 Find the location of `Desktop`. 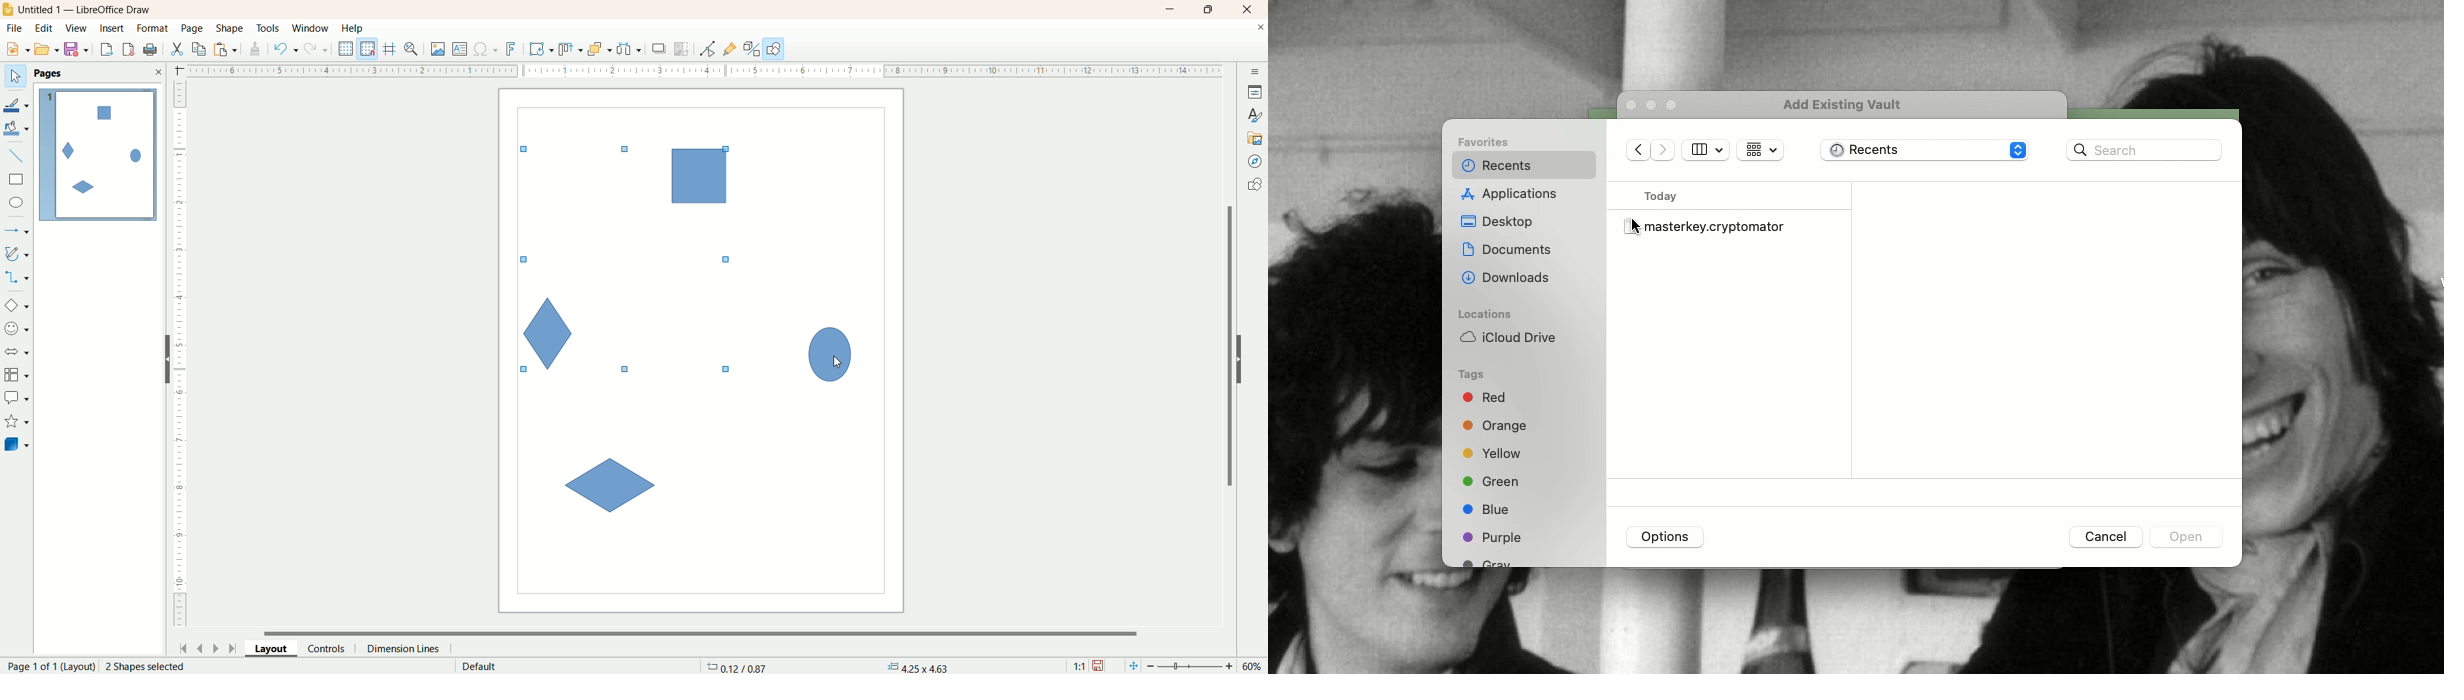

Desktop is located at coordinates (1498, 223).